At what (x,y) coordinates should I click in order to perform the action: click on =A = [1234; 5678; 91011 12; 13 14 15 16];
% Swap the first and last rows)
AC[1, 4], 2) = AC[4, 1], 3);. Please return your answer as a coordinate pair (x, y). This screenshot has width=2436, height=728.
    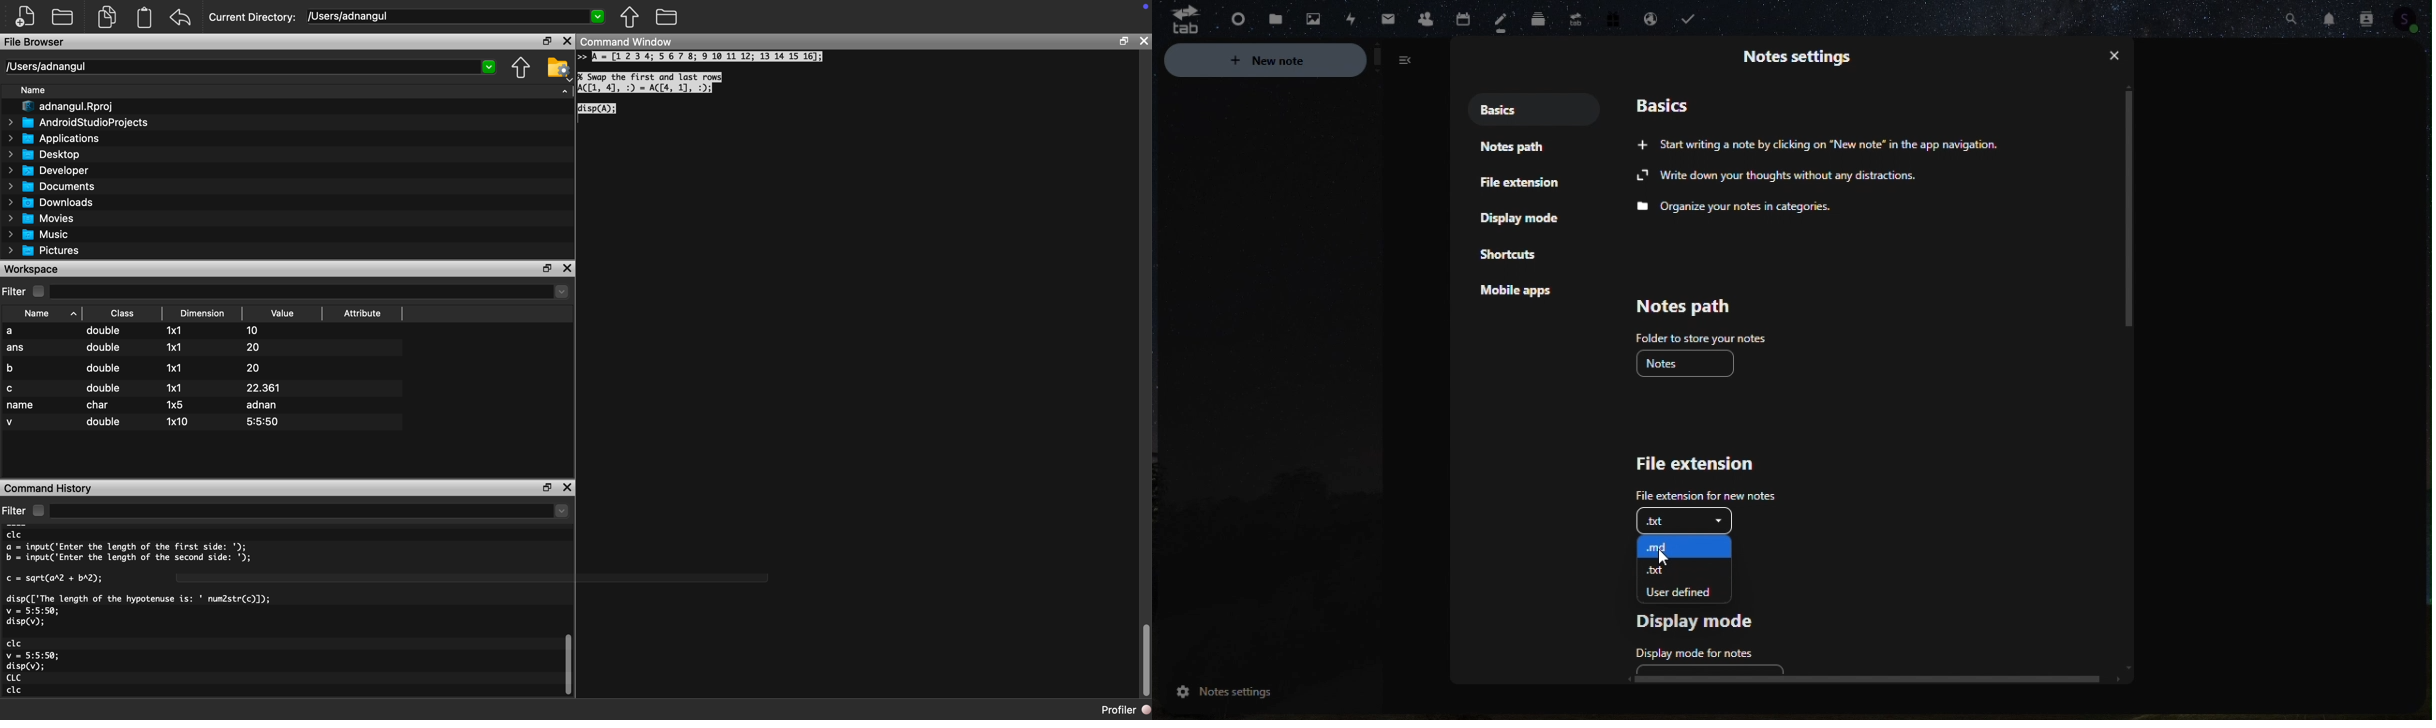
    Looking at the image, I should click on (712, 88).